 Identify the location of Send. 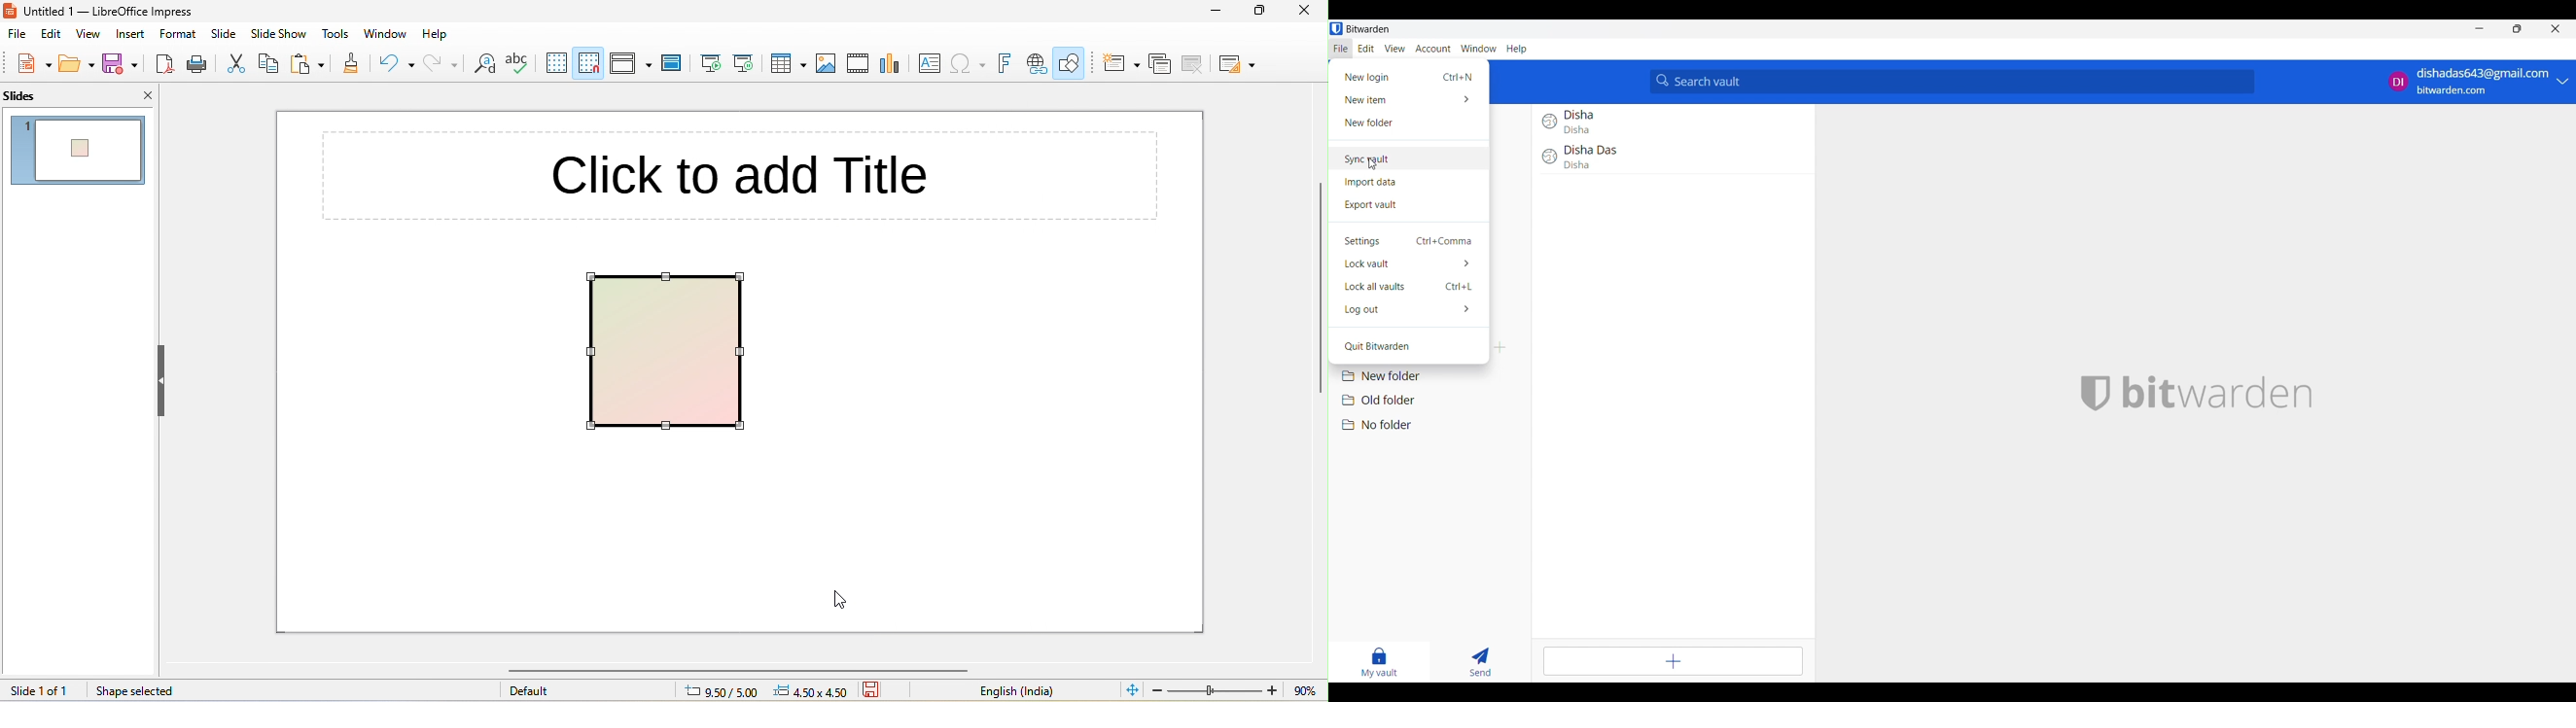
(1480, 662).